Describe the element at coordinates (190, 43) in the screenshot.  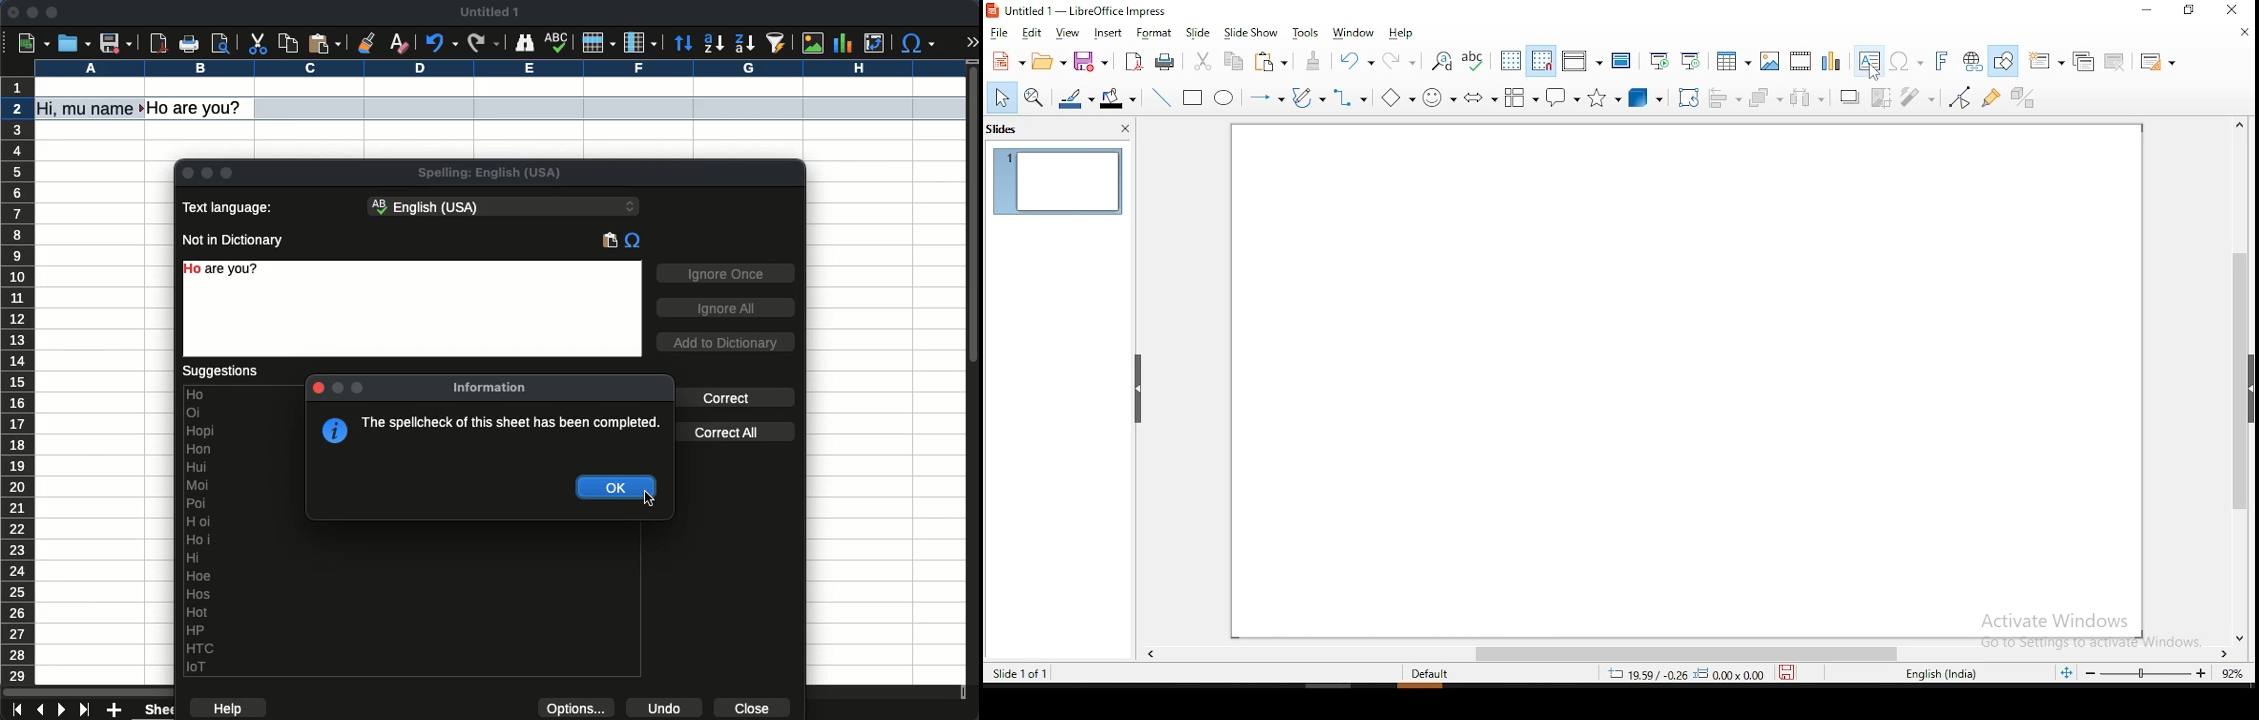
I see `print` at that location.